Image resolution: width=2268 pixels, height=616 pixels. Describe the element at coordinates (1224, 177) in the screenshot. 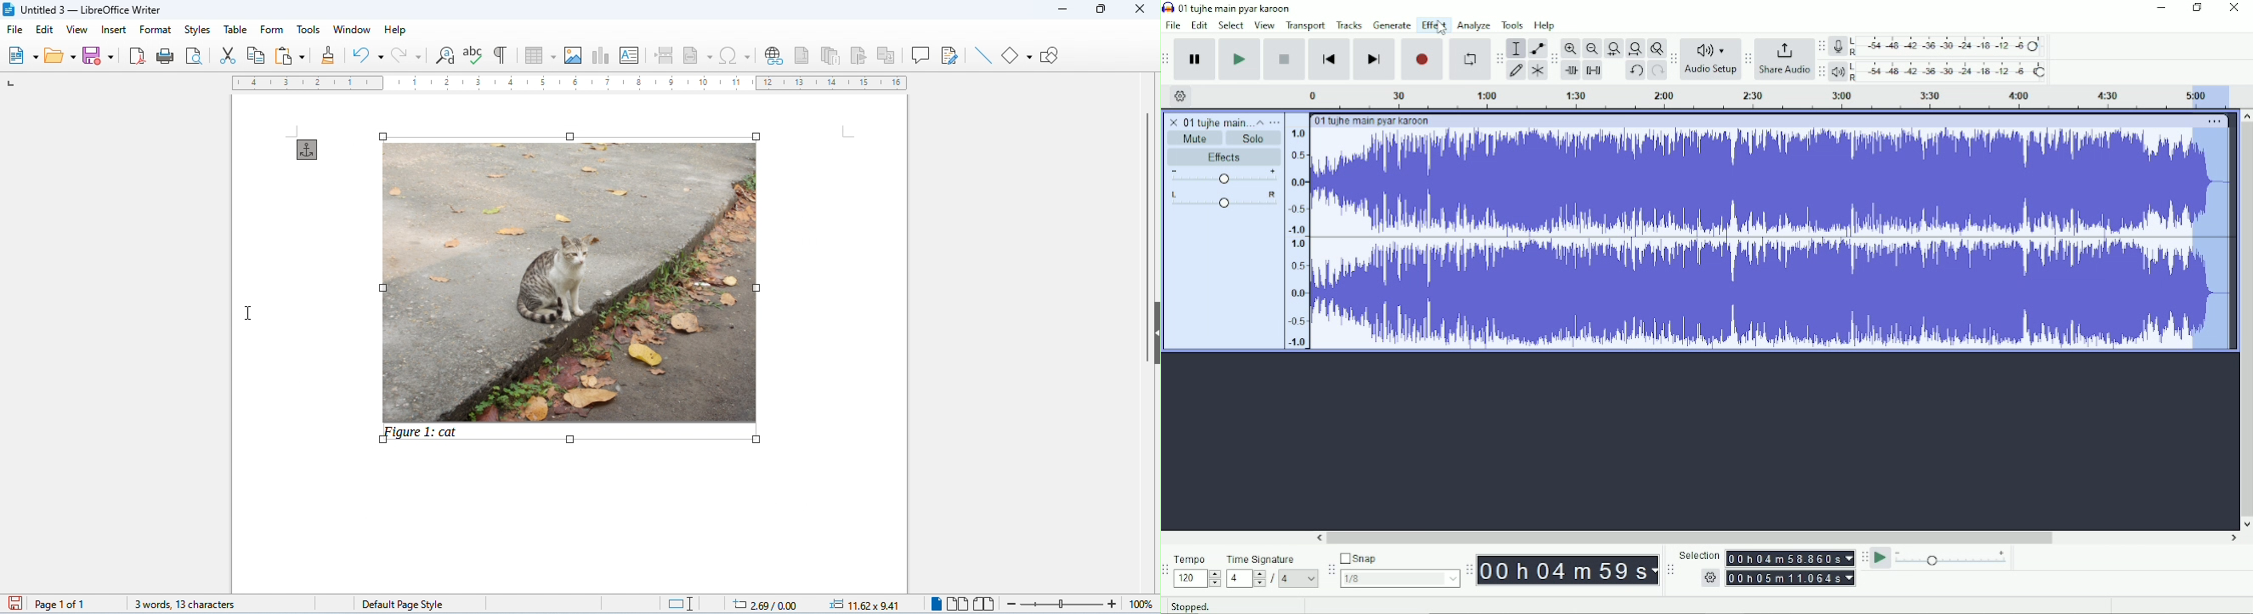

I see `Volume` at that location.